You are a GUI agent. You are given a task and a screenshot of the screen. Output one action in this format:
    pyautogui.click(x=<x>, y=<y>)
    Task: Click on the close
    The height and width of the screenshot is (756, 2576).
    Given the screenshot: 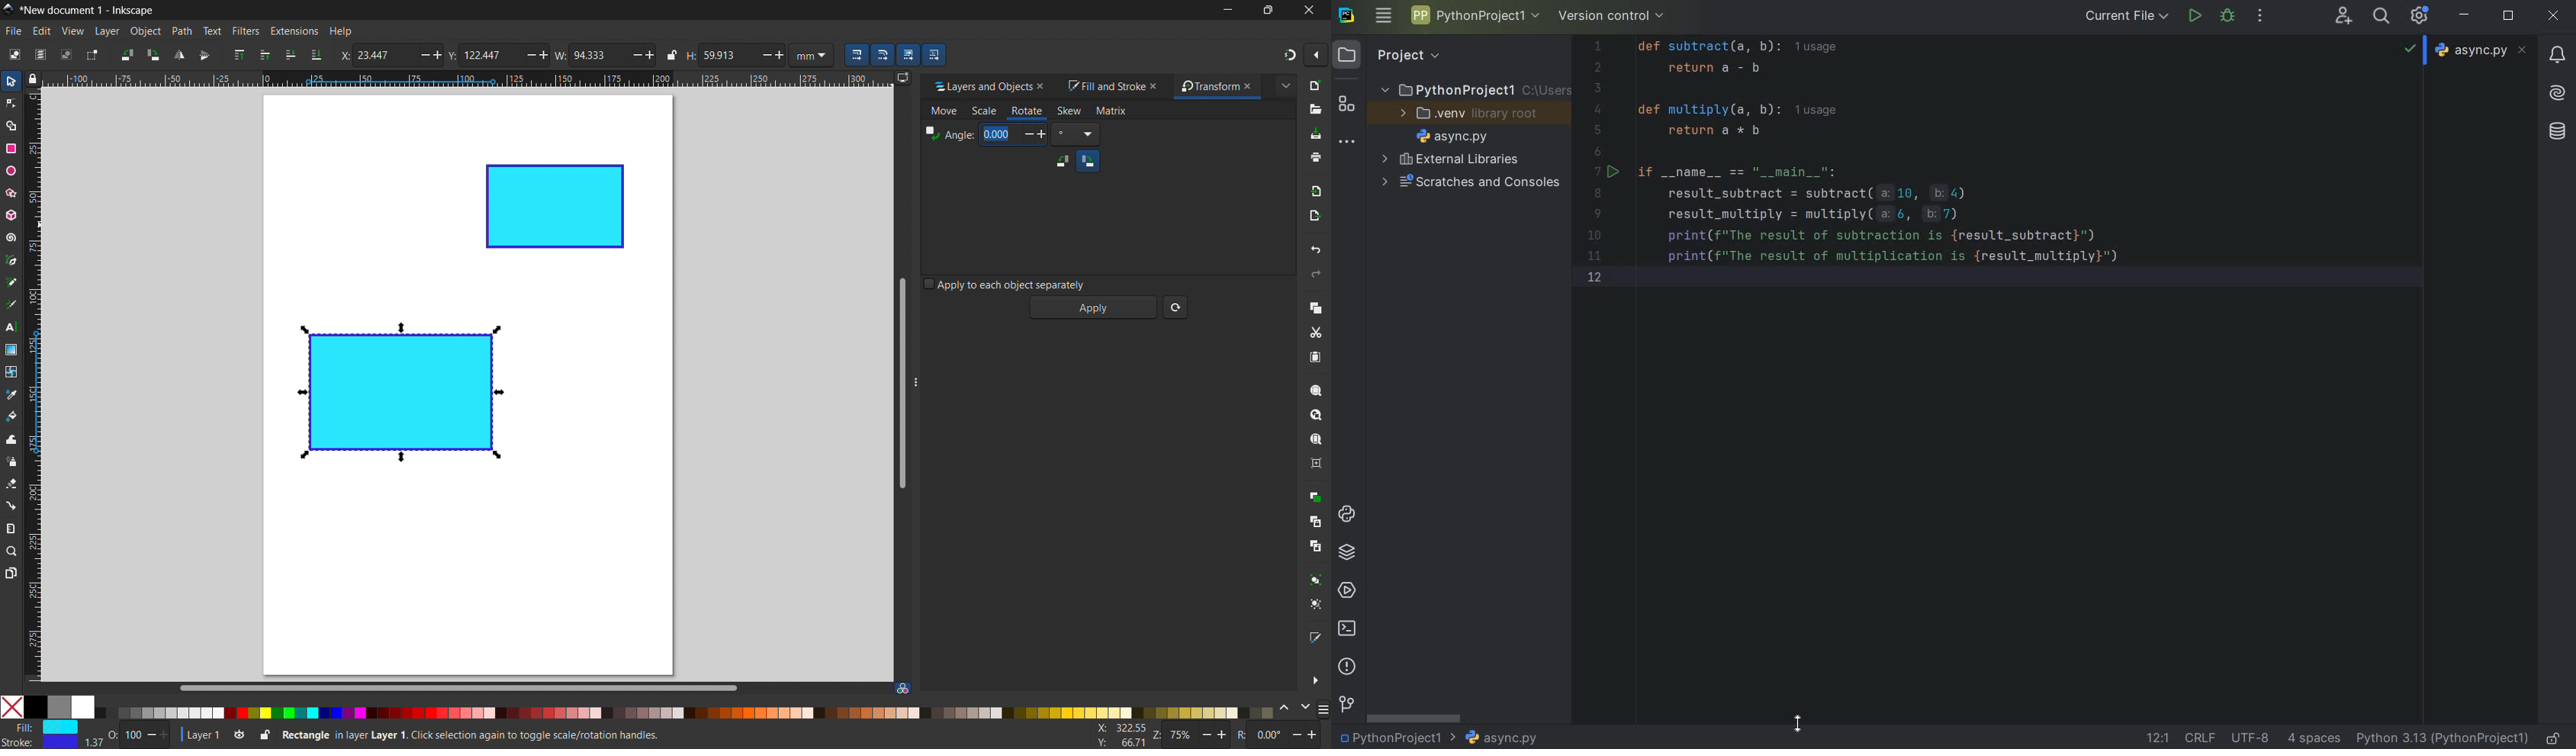 What is the action you would take?
    pyautogui.click(x=1308, y=10)
    